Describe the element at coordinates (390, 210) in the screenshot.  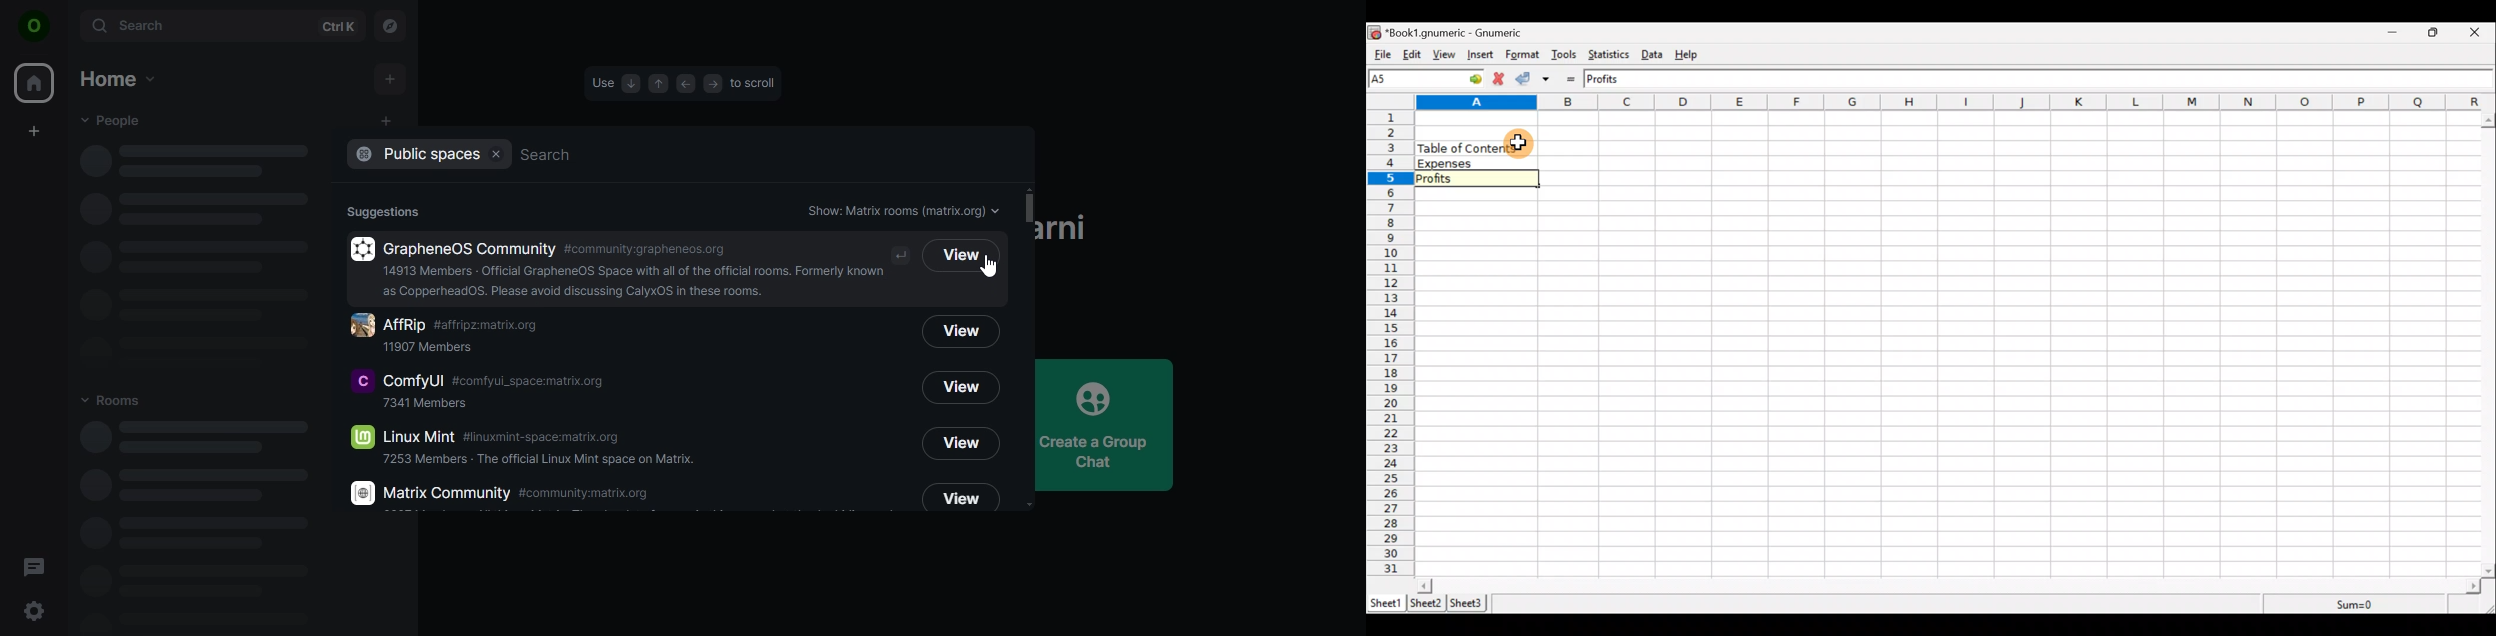
I see `suggestions` at that location.